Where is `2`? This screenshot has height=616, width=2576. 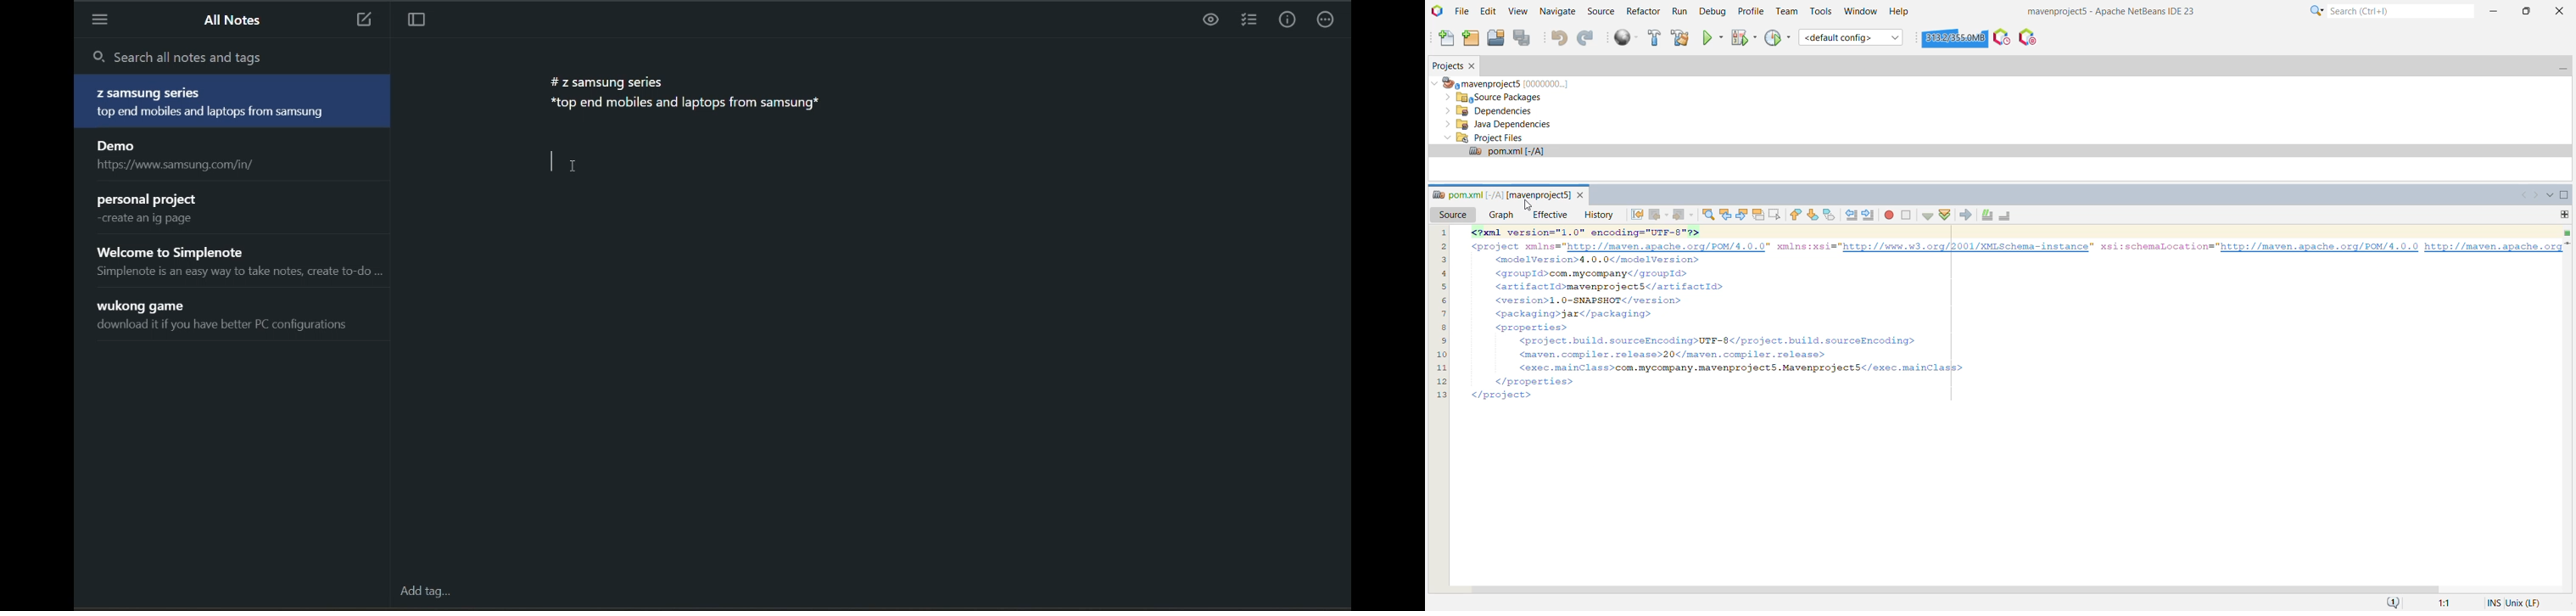
2 is located at coordinates (1441, 246).